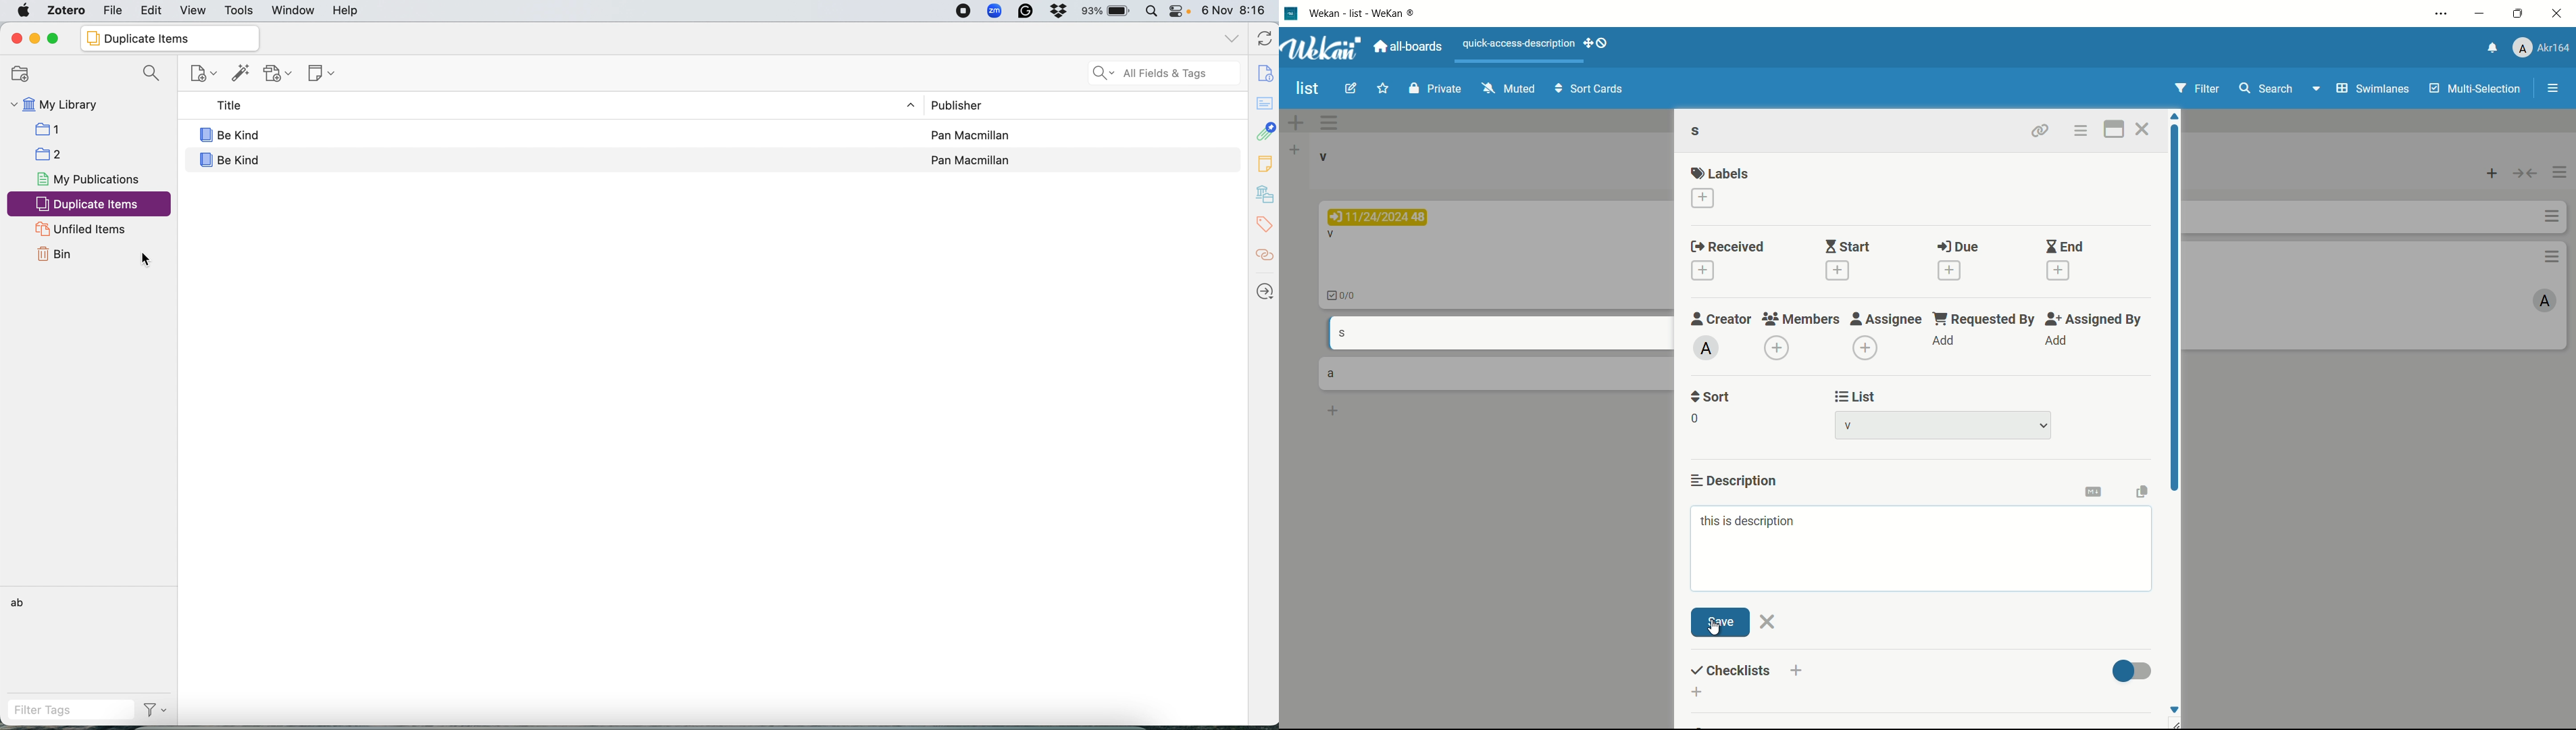 The width and height of the screenshot is (2576, 756). Describe the element at coordinates (1721, 623) in the screenshot. I see `save` at that location.